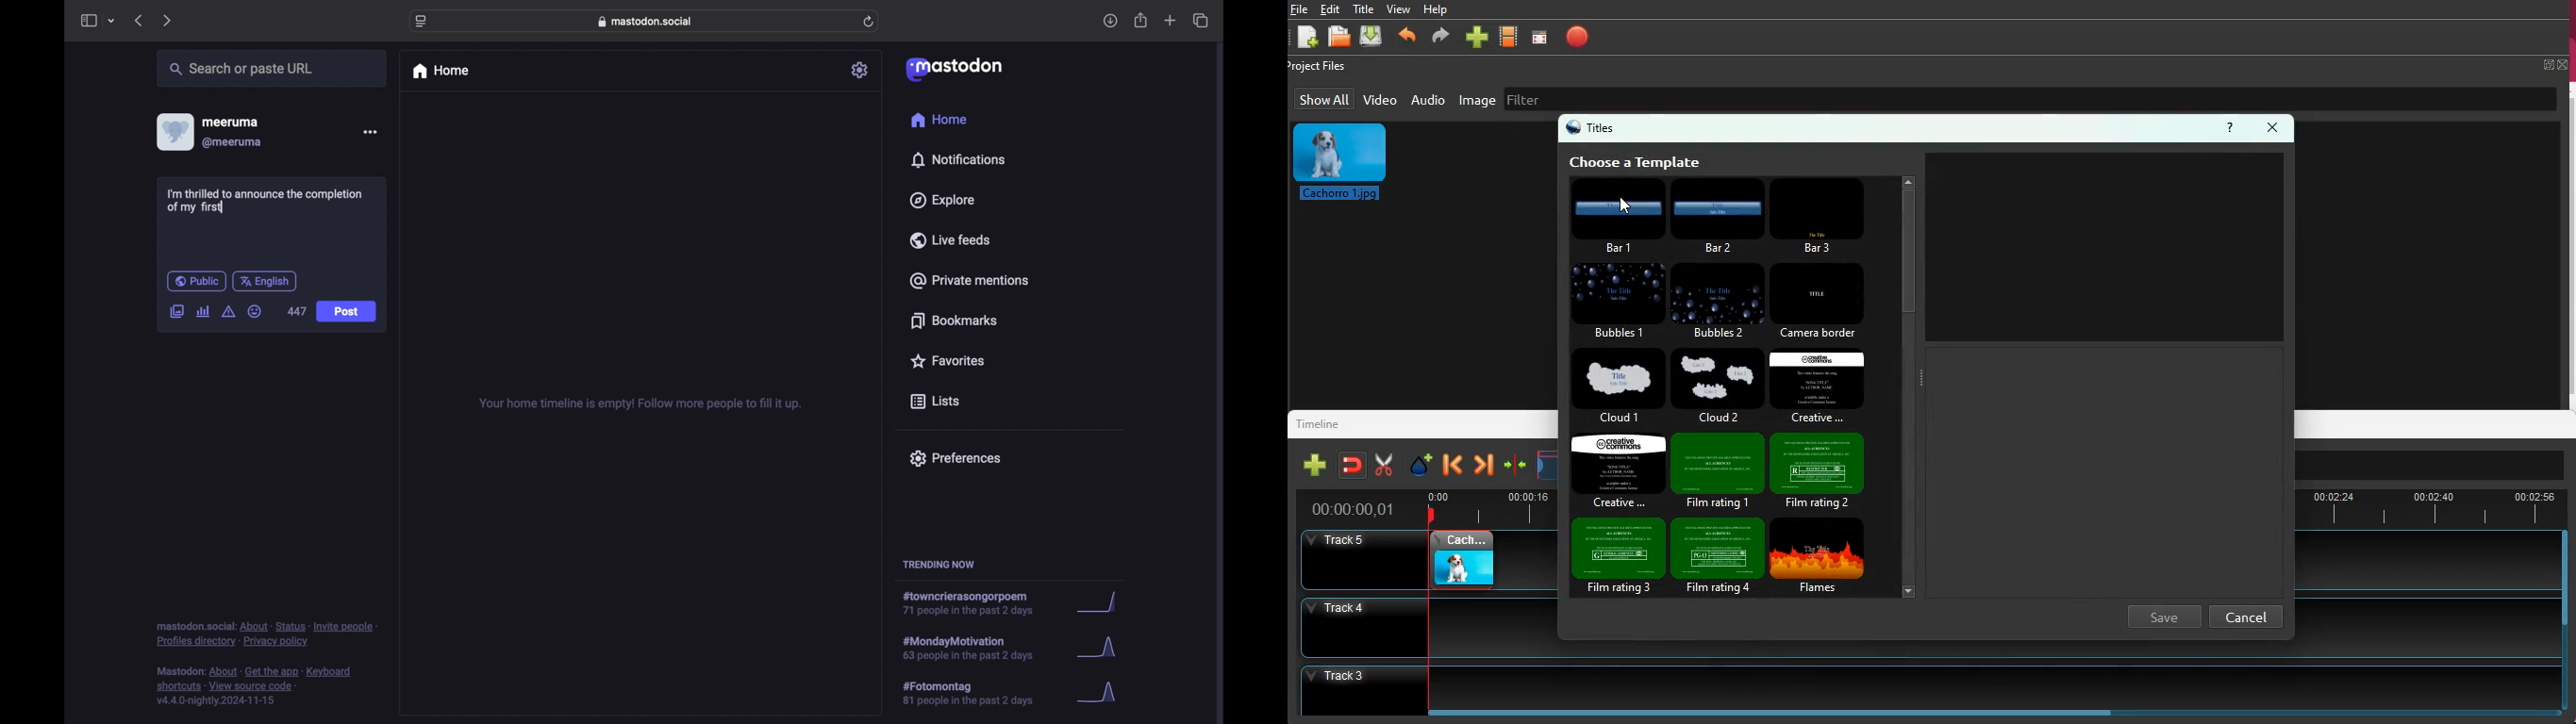  Describe the element at coordinates (1306, 39) in the screenshot. I see `add` at that location.